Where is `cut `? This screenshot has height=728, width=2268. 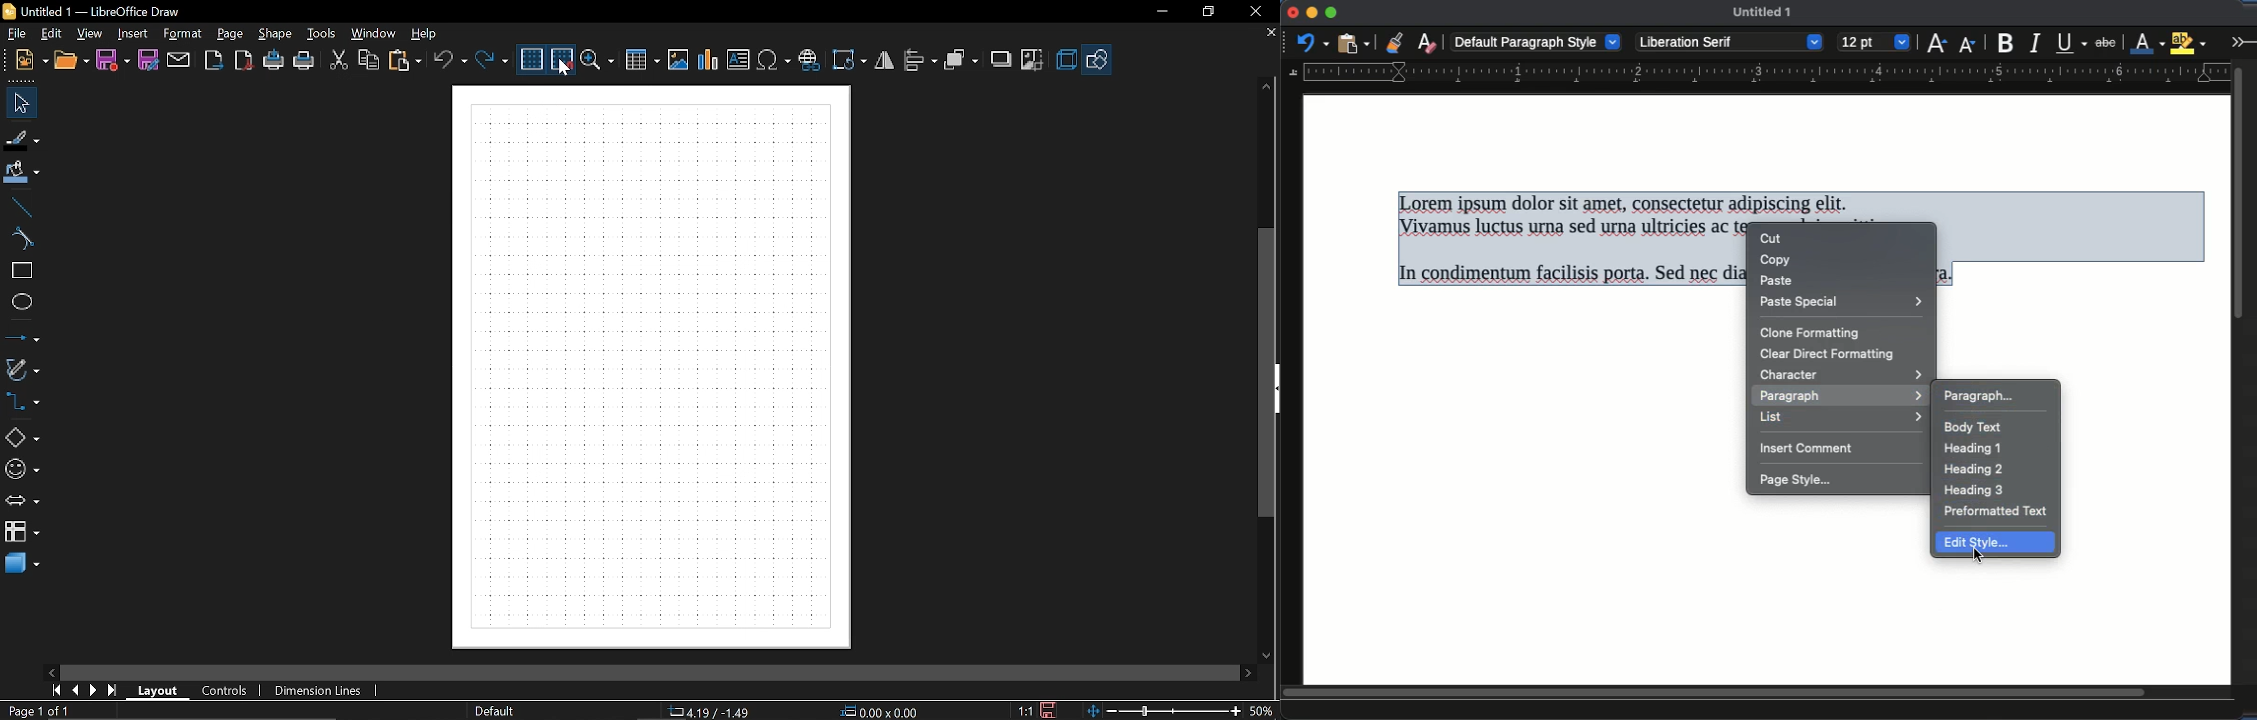
cut  is located at coordinates (338, 59).